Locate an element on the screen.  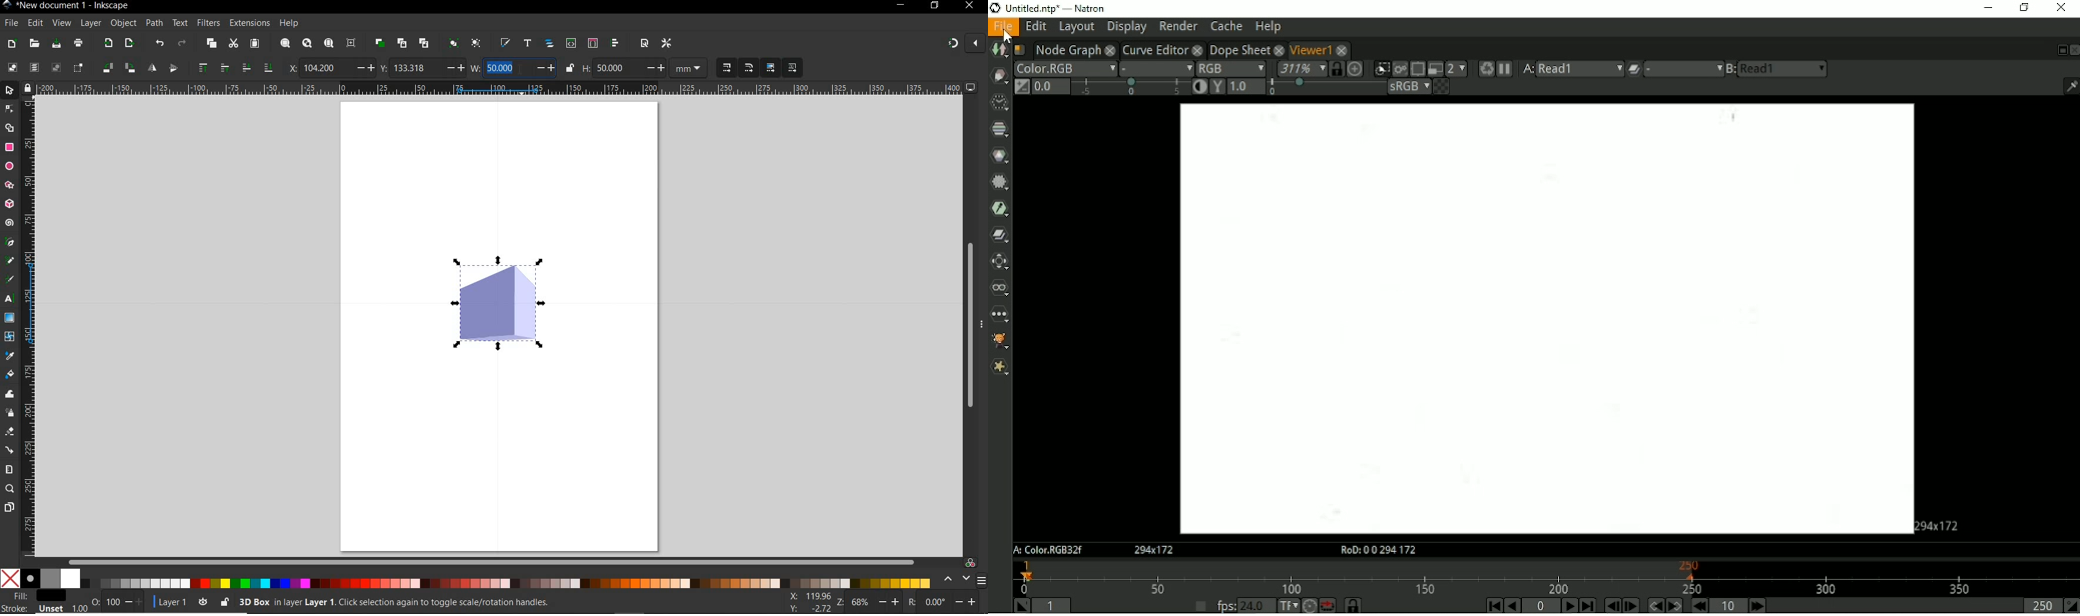
lower selection is located at coordinates (269, 68).